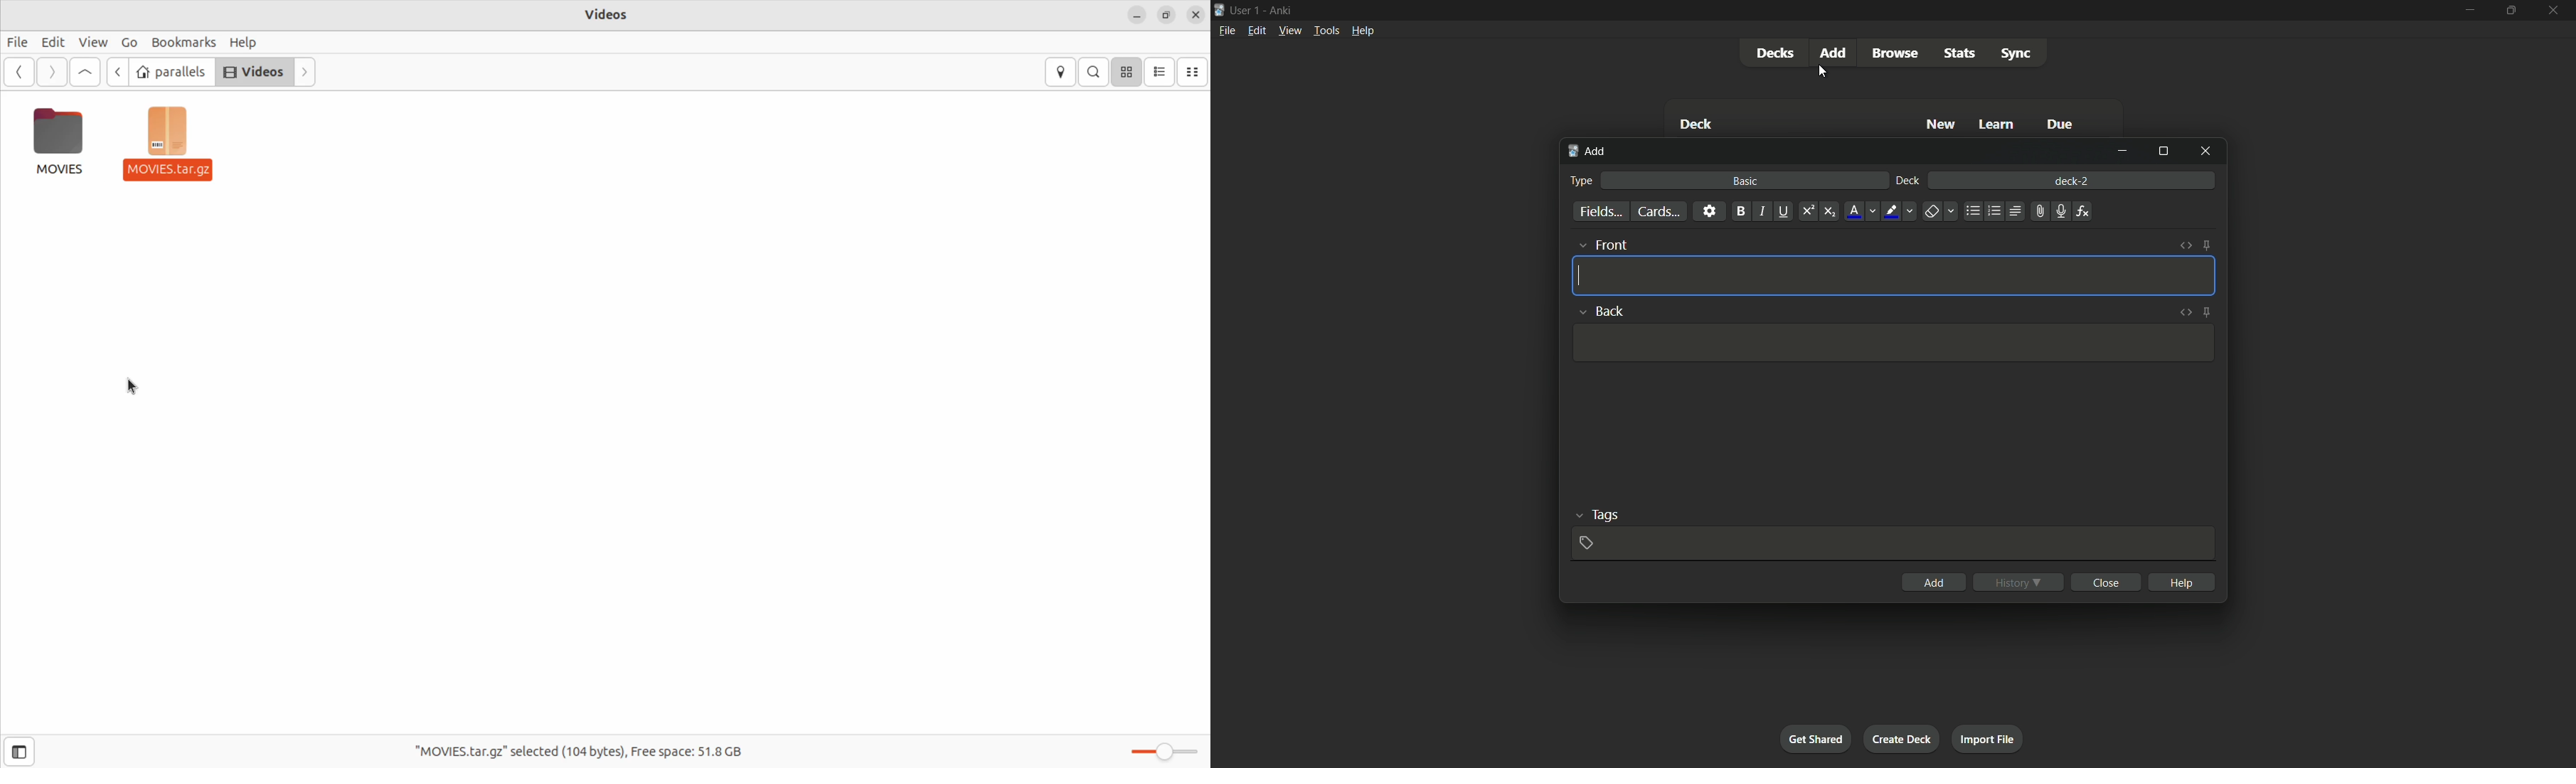 The width and height of the screenshot is (2576, 784). Describe the element at coordinates (2060, 211) in the screenshot. I see `record audio` at that location.